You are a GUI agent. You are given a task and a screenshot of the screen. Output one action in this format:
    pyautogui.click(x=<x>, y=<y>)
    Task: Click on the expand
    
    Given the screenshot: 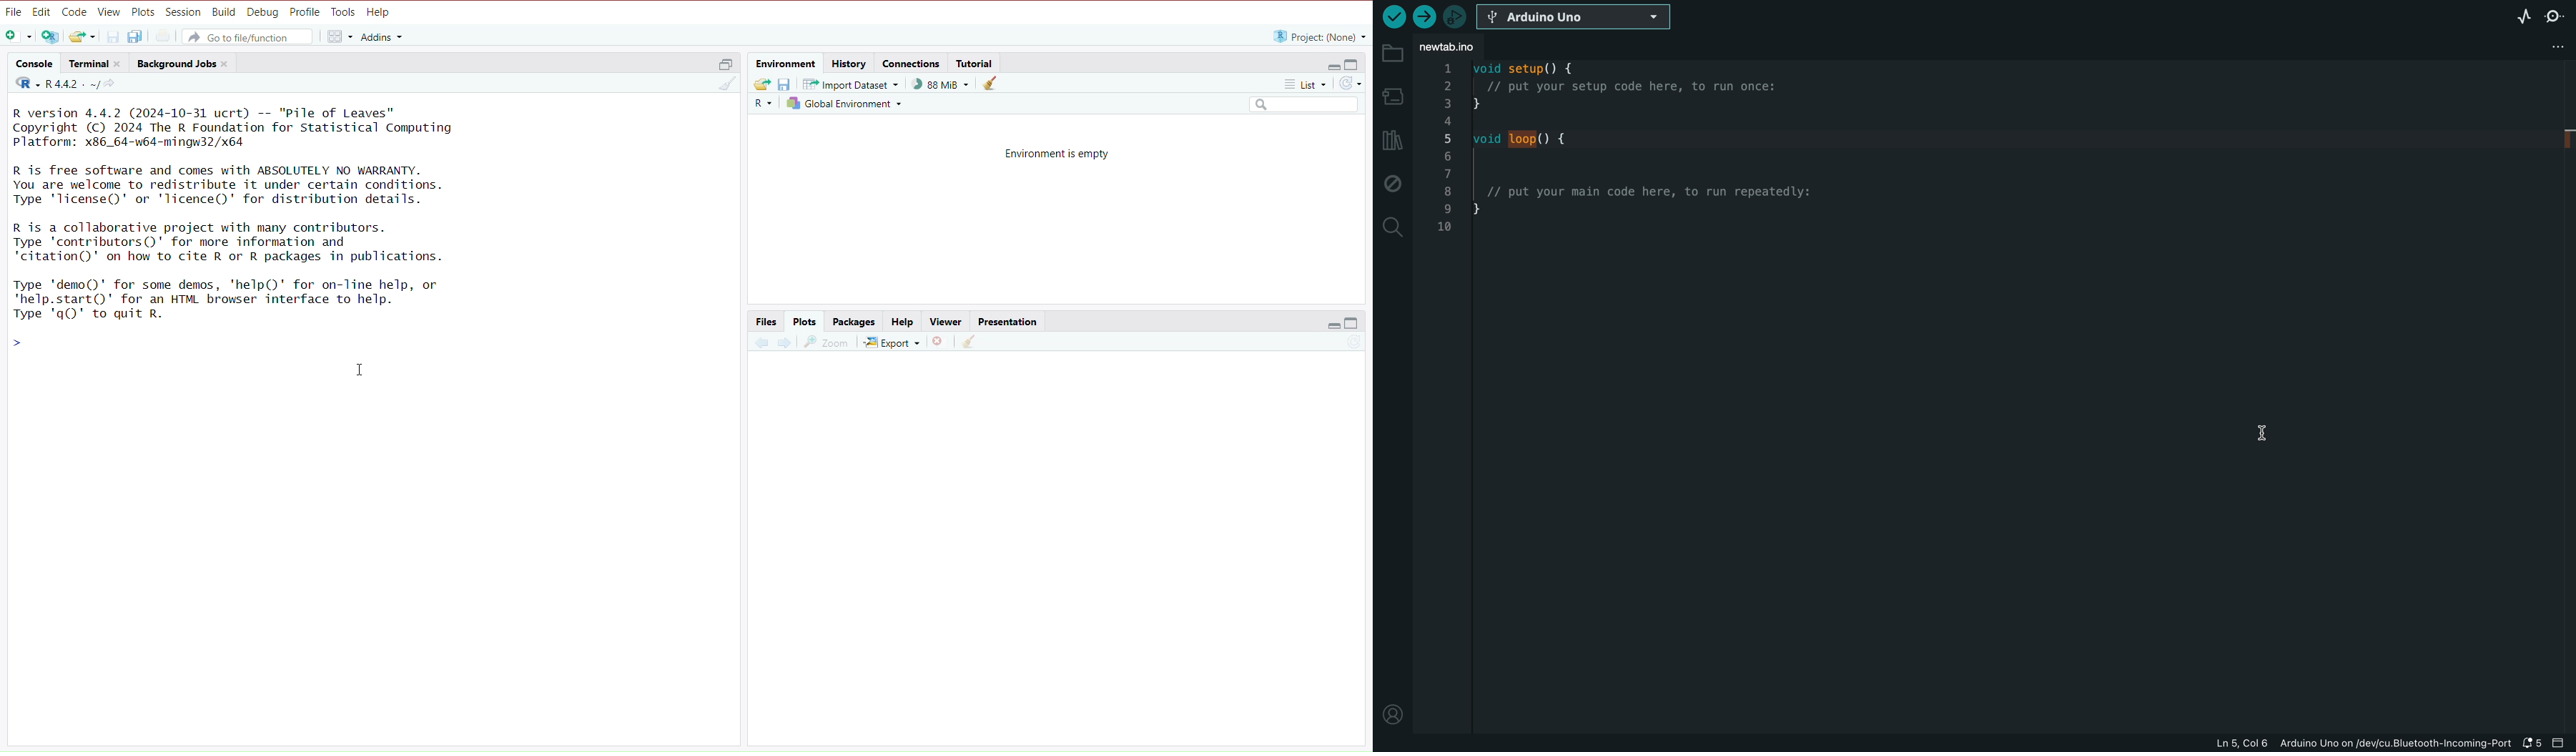 What is the action you would take?
    pyautogui.click(x=1331, y=325)
    